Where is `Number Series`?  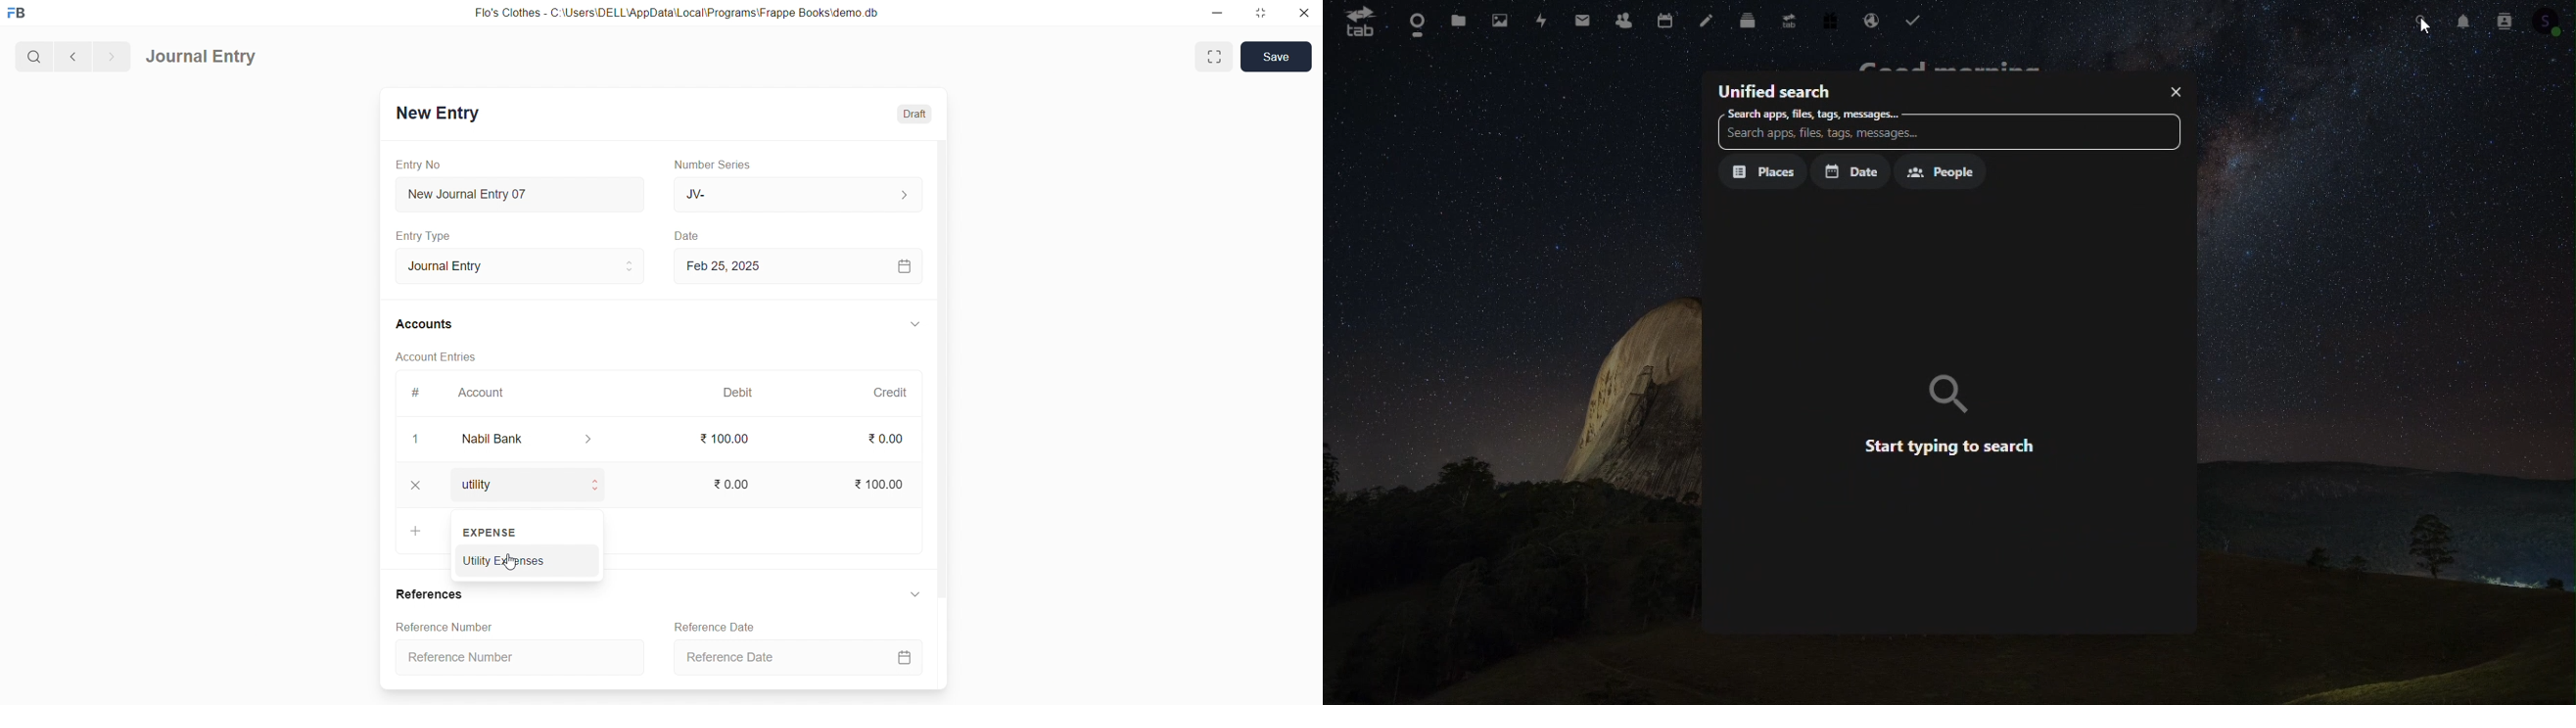
Number Series is located at coordinates (717, 165).